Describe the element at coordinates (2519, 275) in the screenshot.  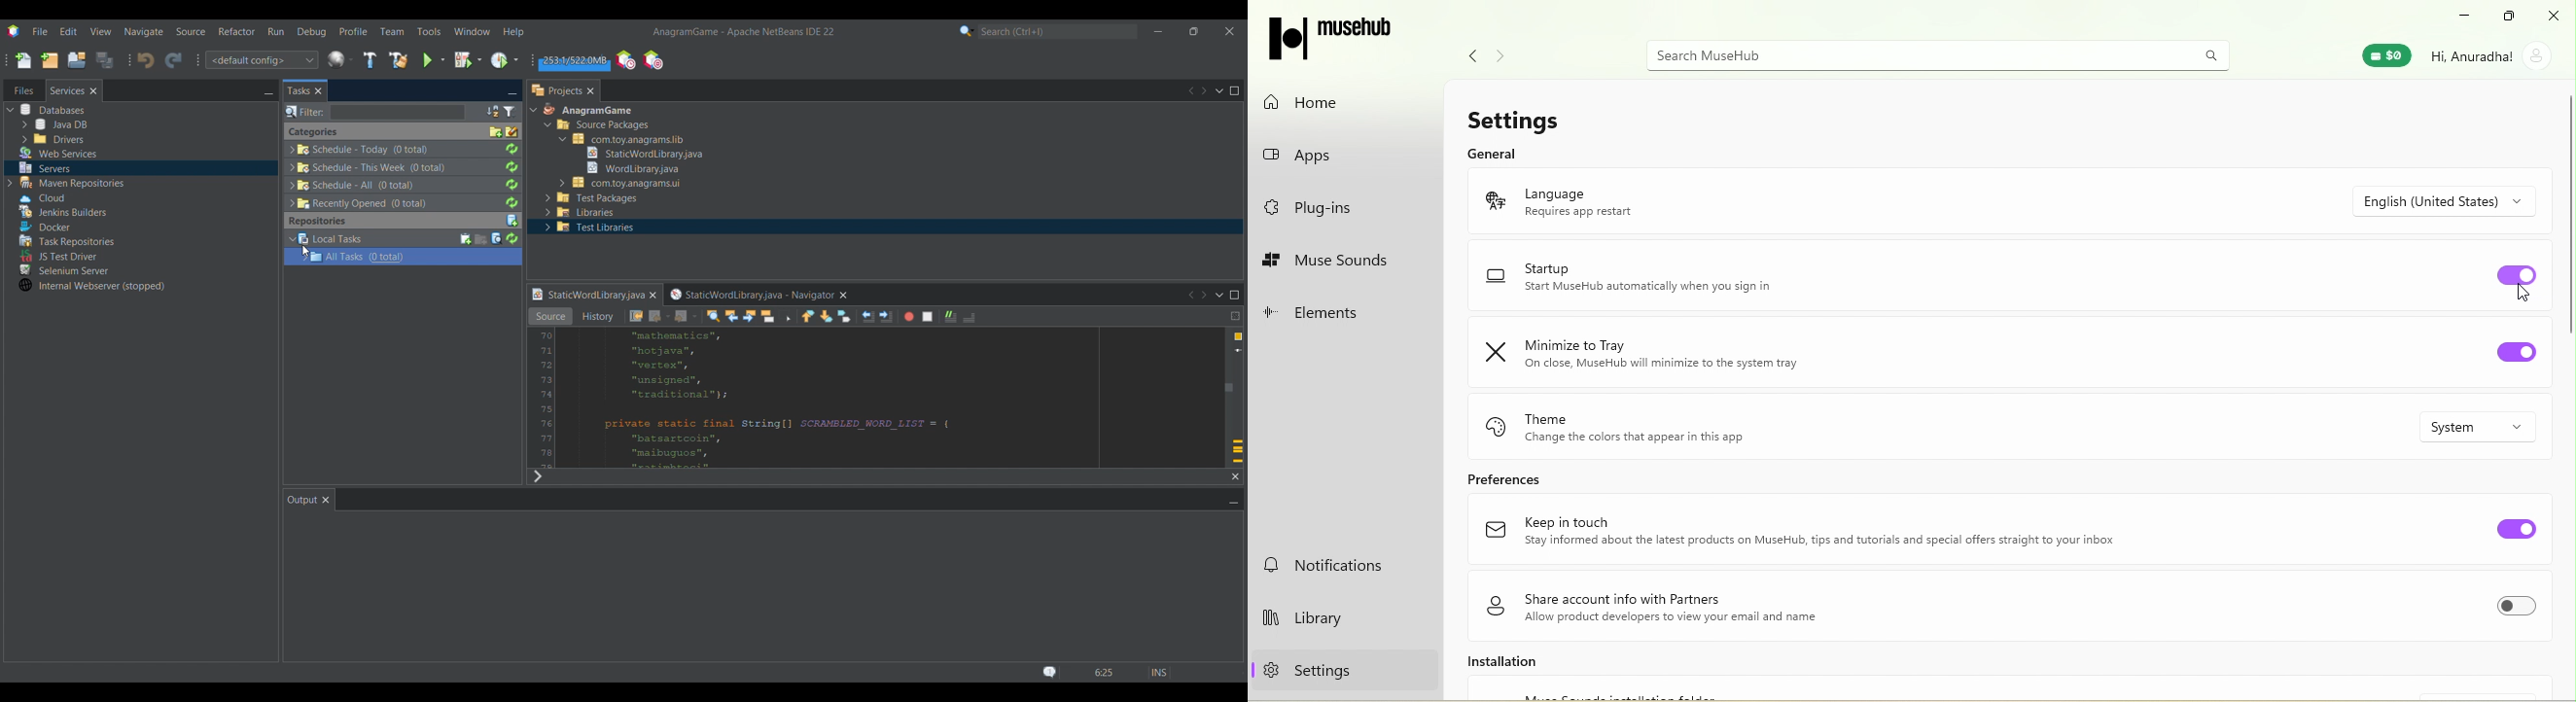
I see `Toggle` at that location.